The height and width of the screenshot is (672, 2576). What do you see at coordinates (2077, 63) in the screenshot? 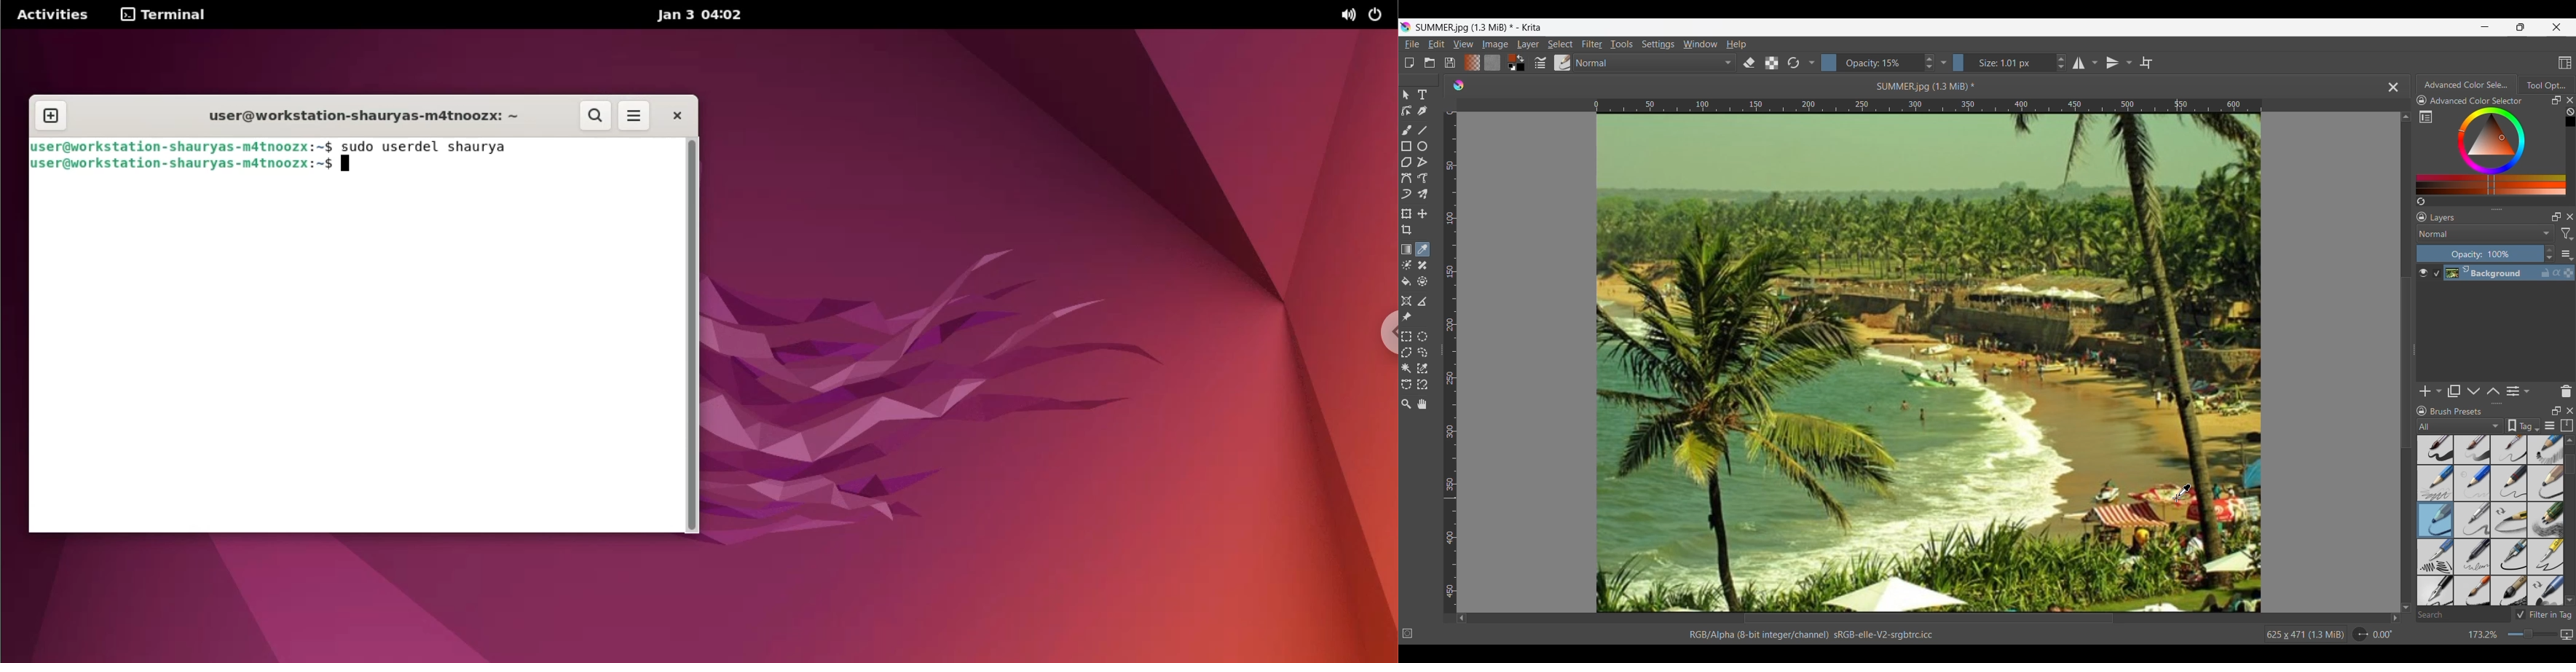
I see `Horizontal mirror tool` at bounding box center [2077, 63].